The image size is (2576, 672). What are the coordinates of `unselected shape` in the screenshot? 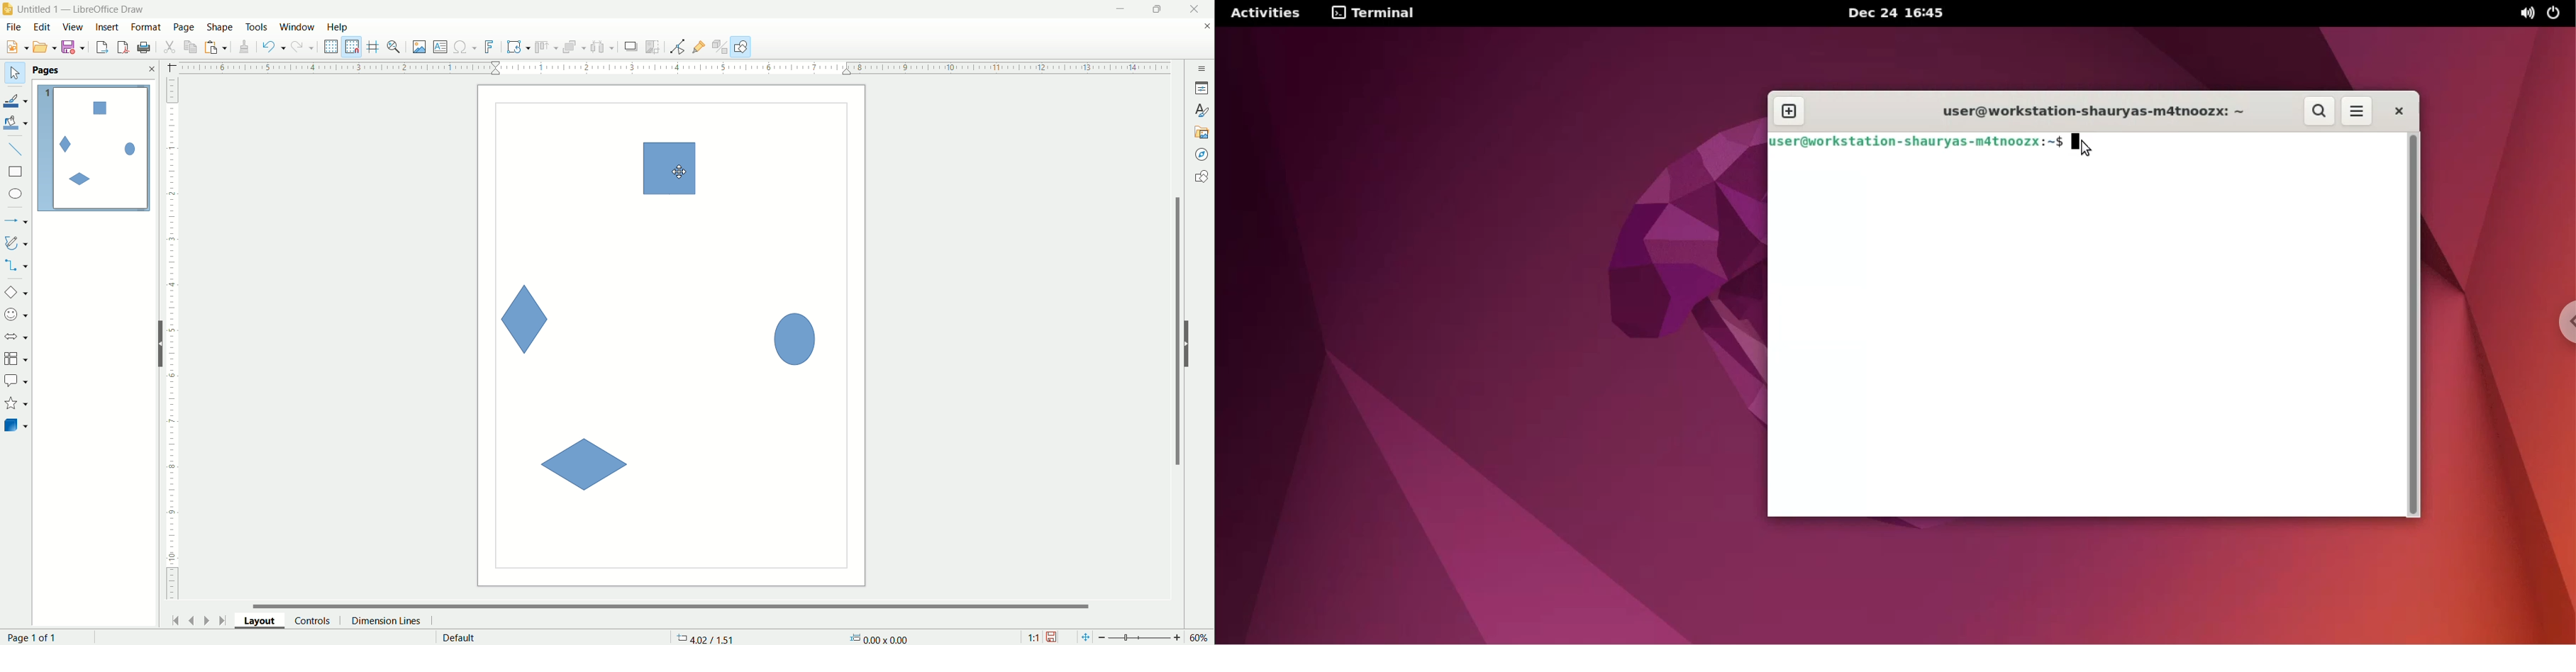 It's located at (526, 319).